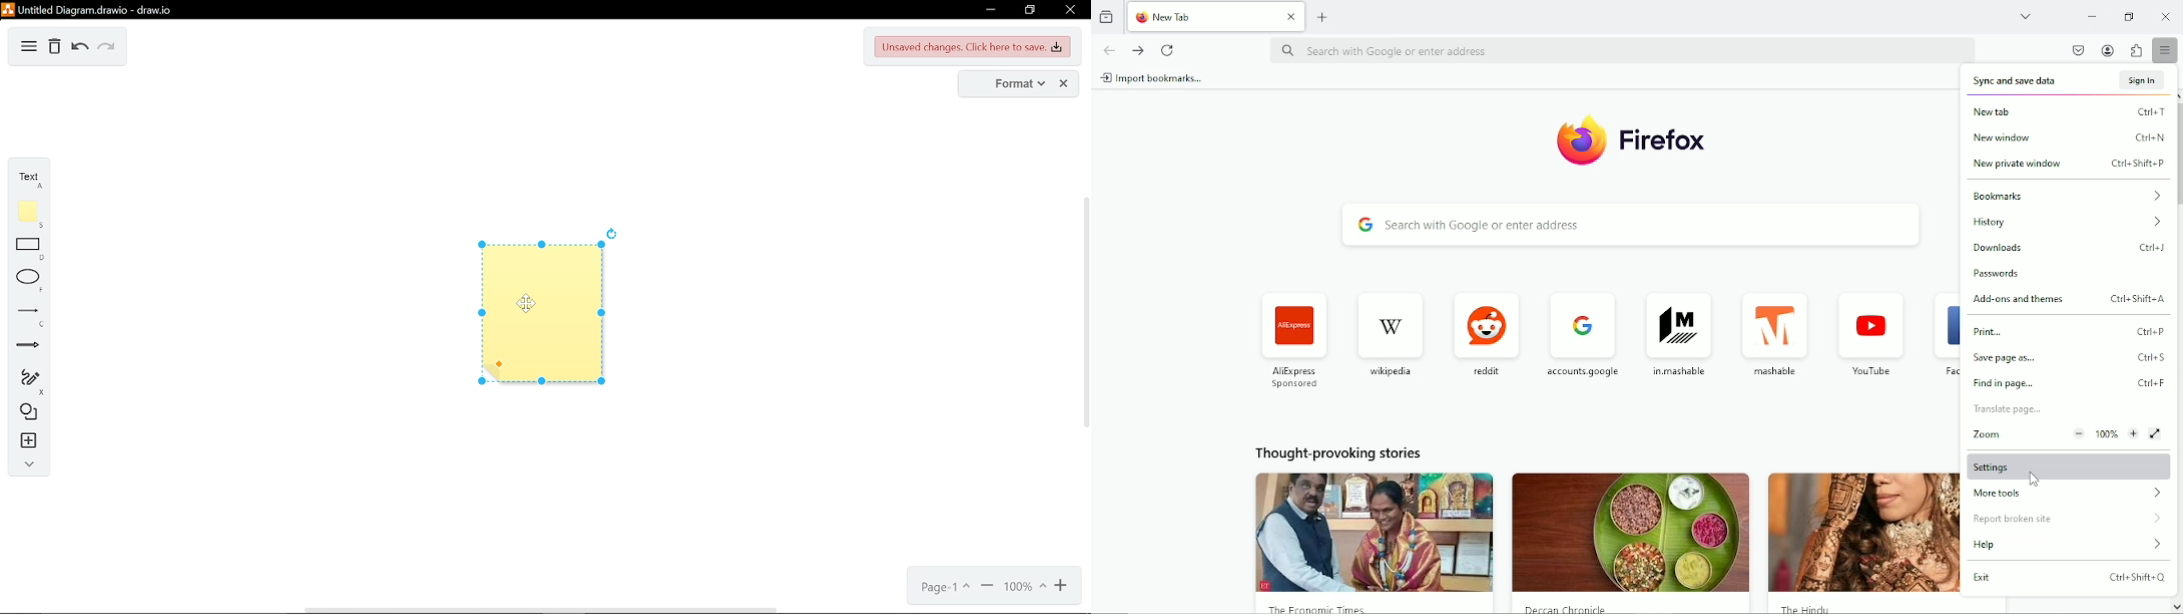 This screenshot has width=2184, height=616. I want to click on freehand, so click(27, 381).